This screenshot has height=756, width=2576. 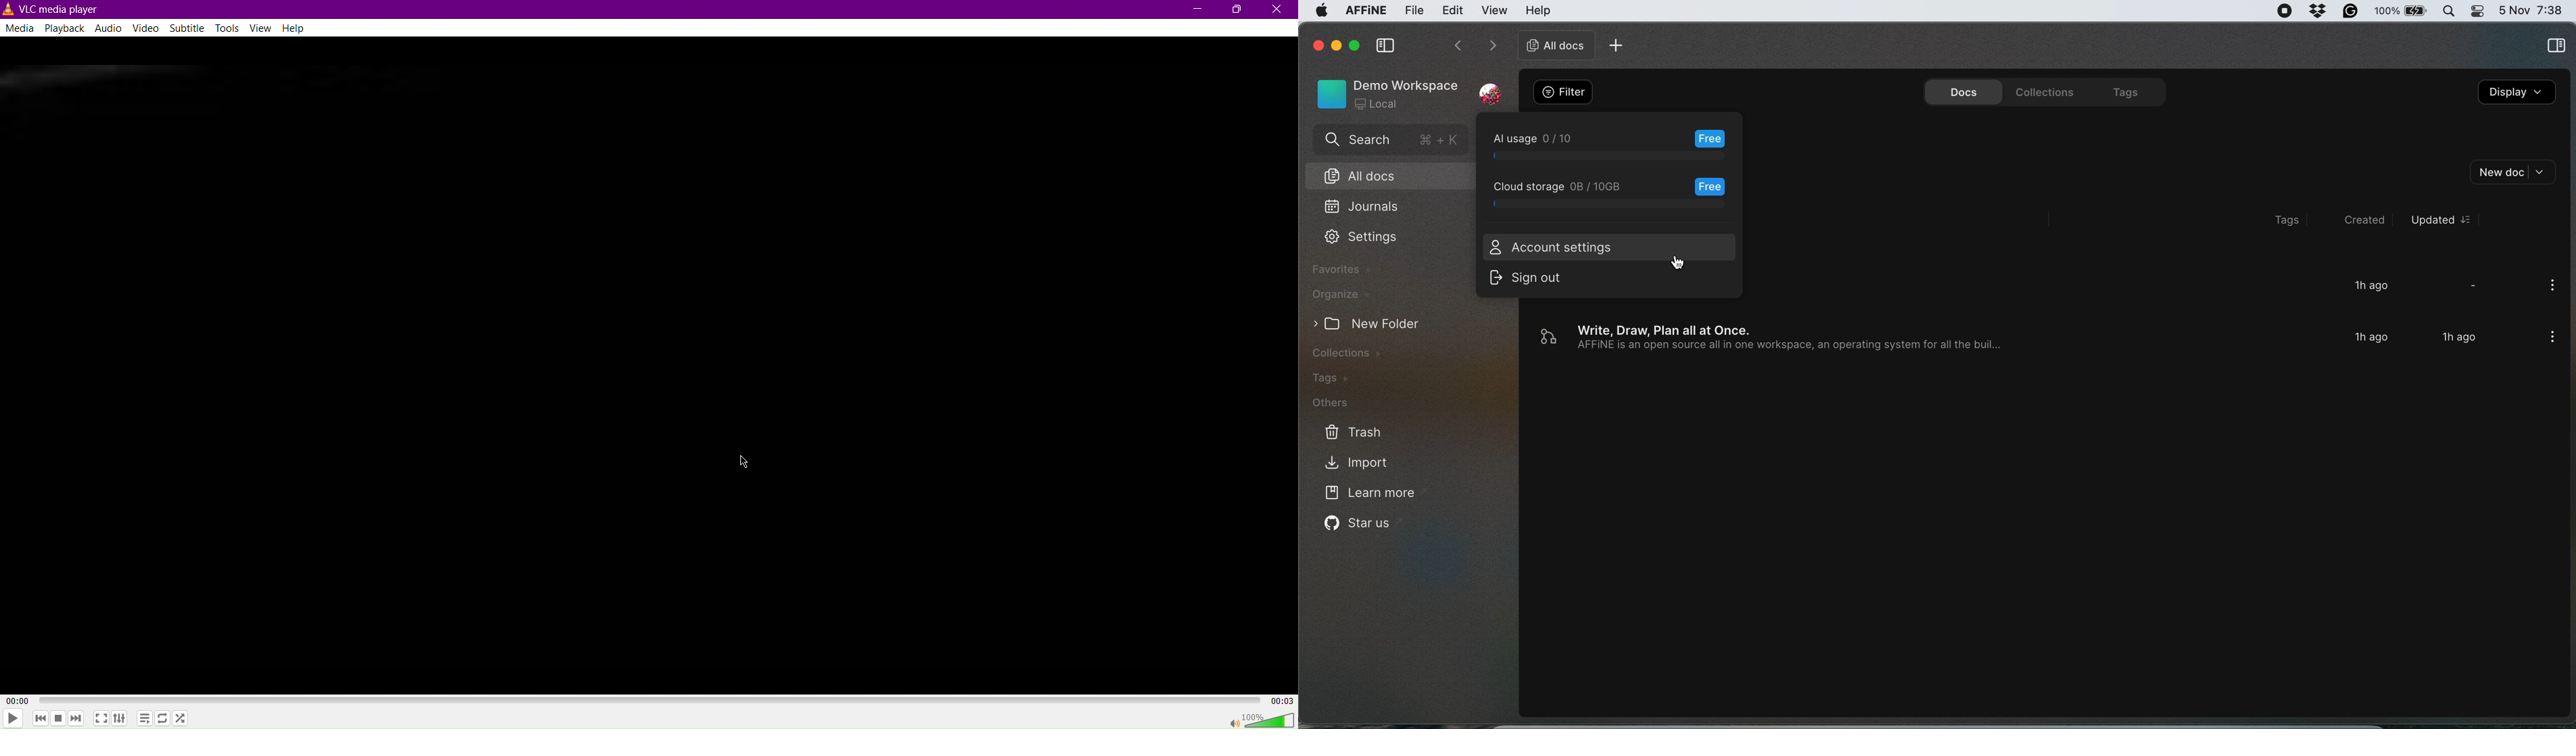 I want to click on date and time, so click(x=2532, y=9).